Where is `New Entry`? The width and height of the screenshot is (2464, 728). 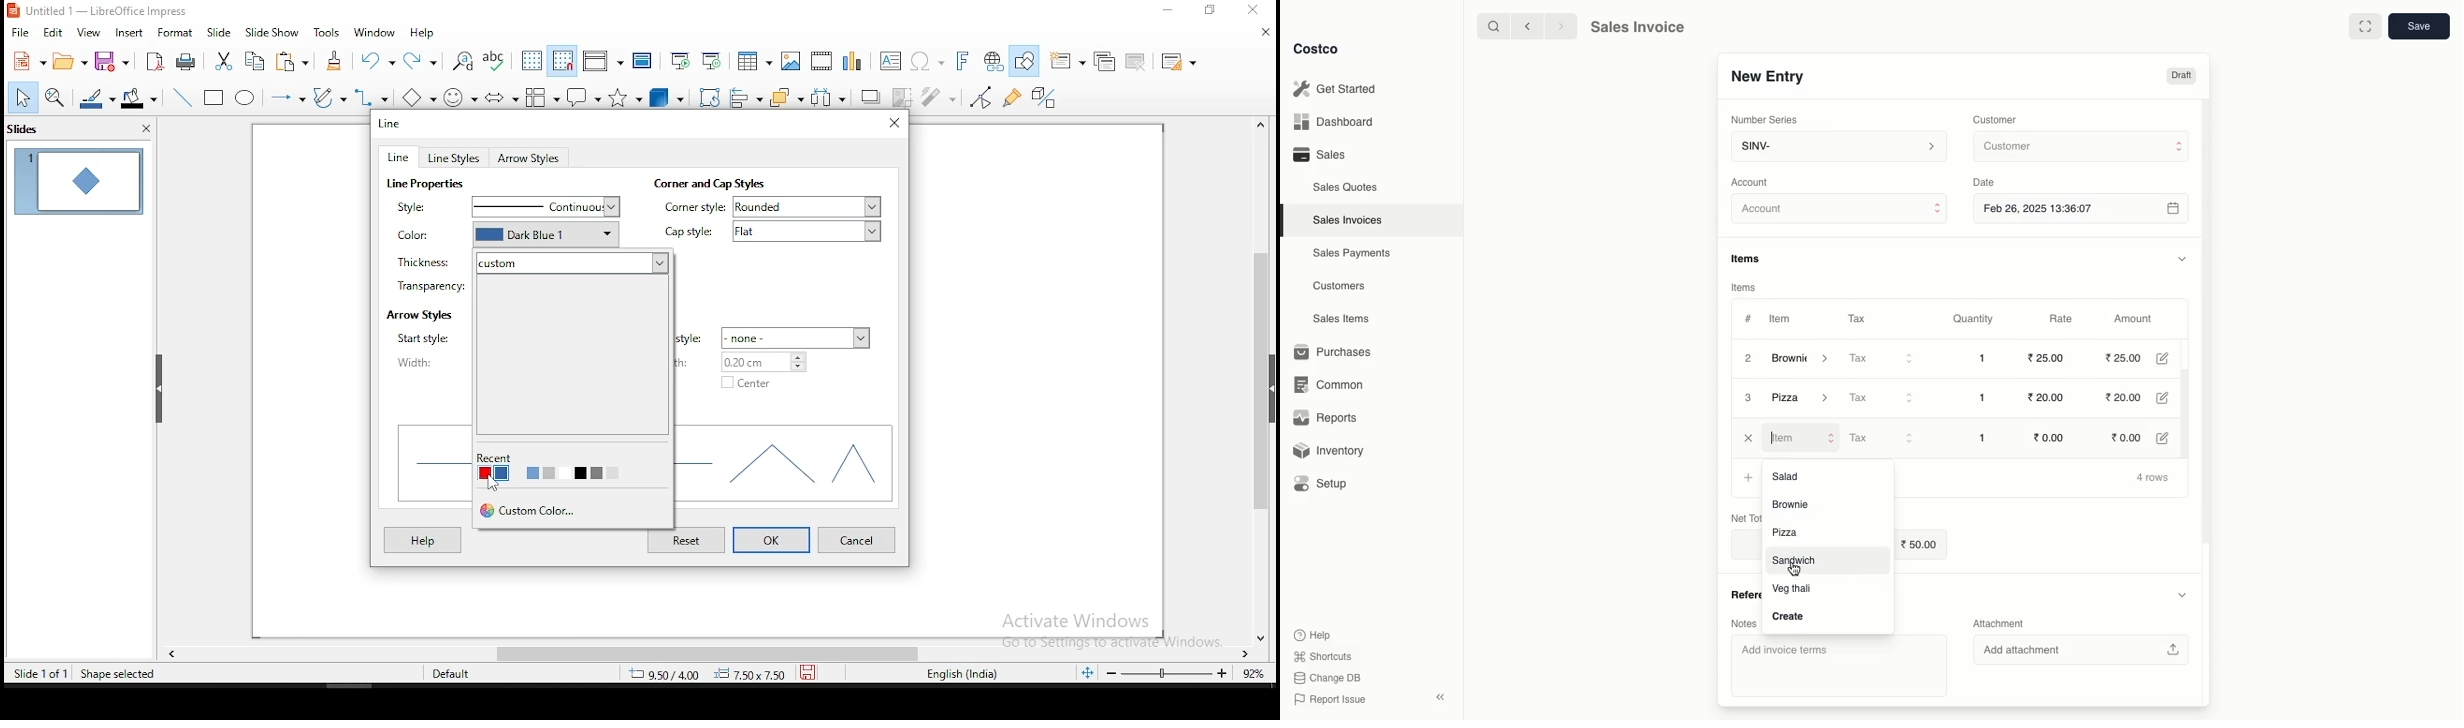 New Entry is located at coordinates (1767, 76).